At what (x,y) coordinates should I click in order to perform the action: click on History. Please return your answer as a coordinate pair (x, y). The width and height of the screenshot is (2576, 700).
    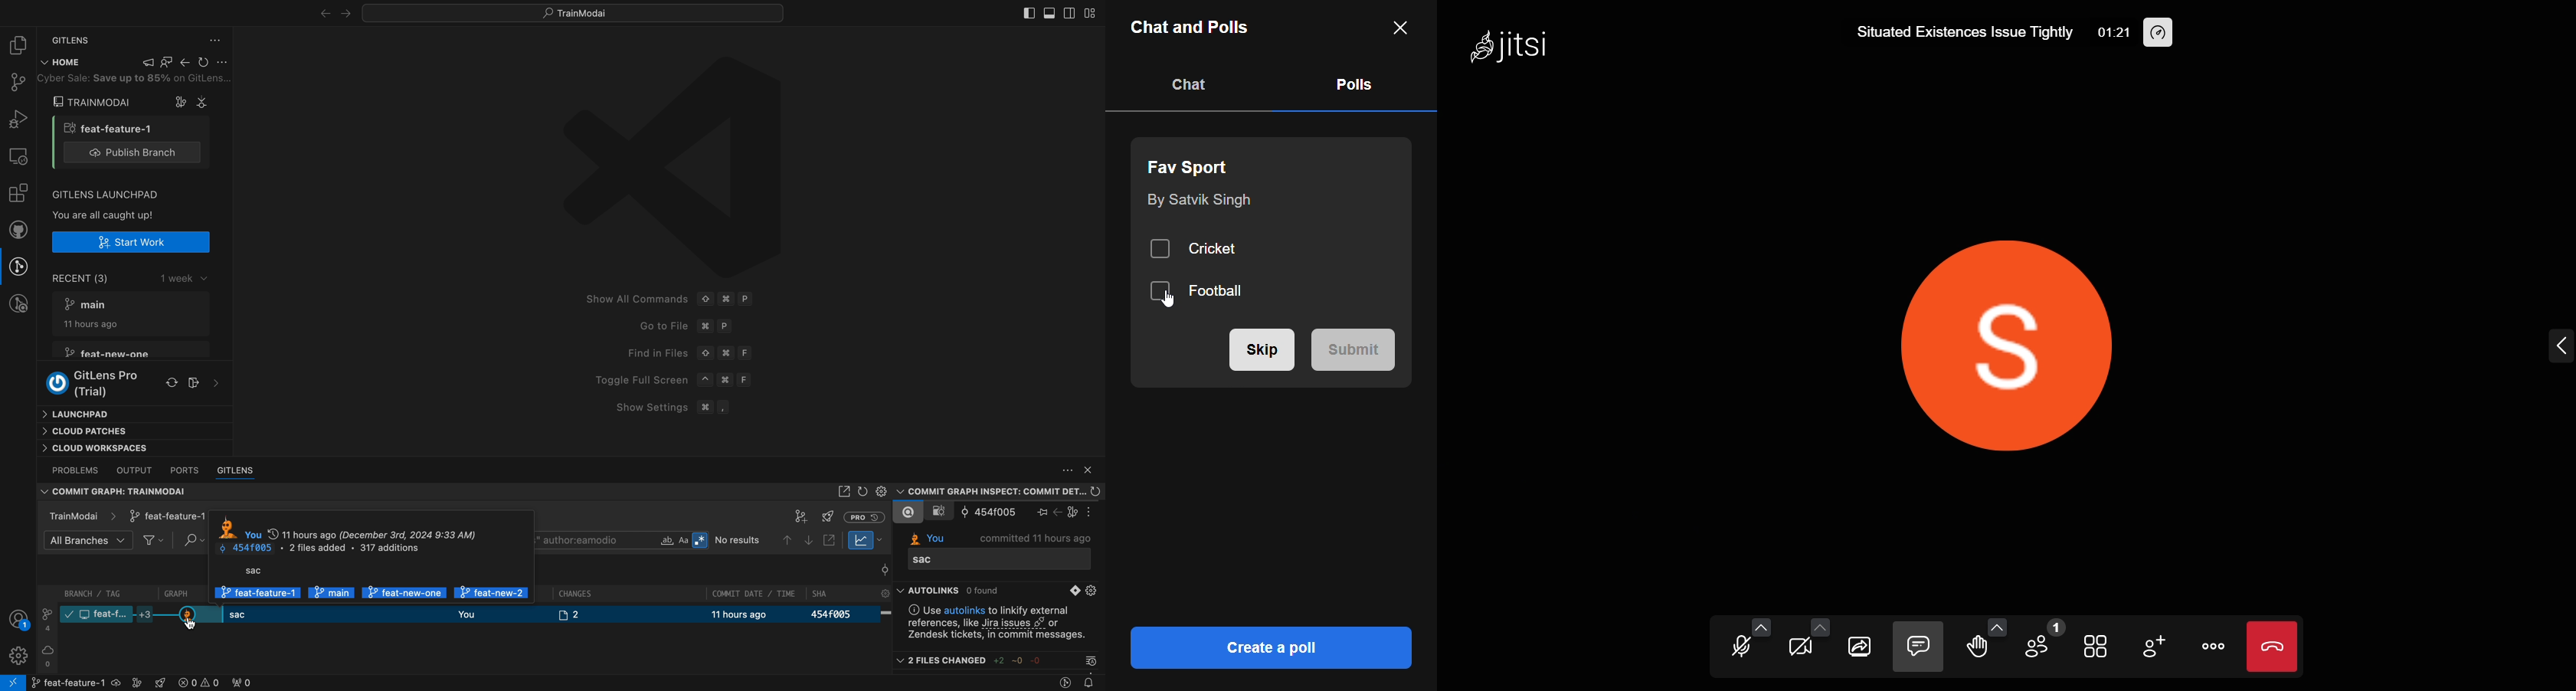
    Looking at the image, I should click on (869, 517).